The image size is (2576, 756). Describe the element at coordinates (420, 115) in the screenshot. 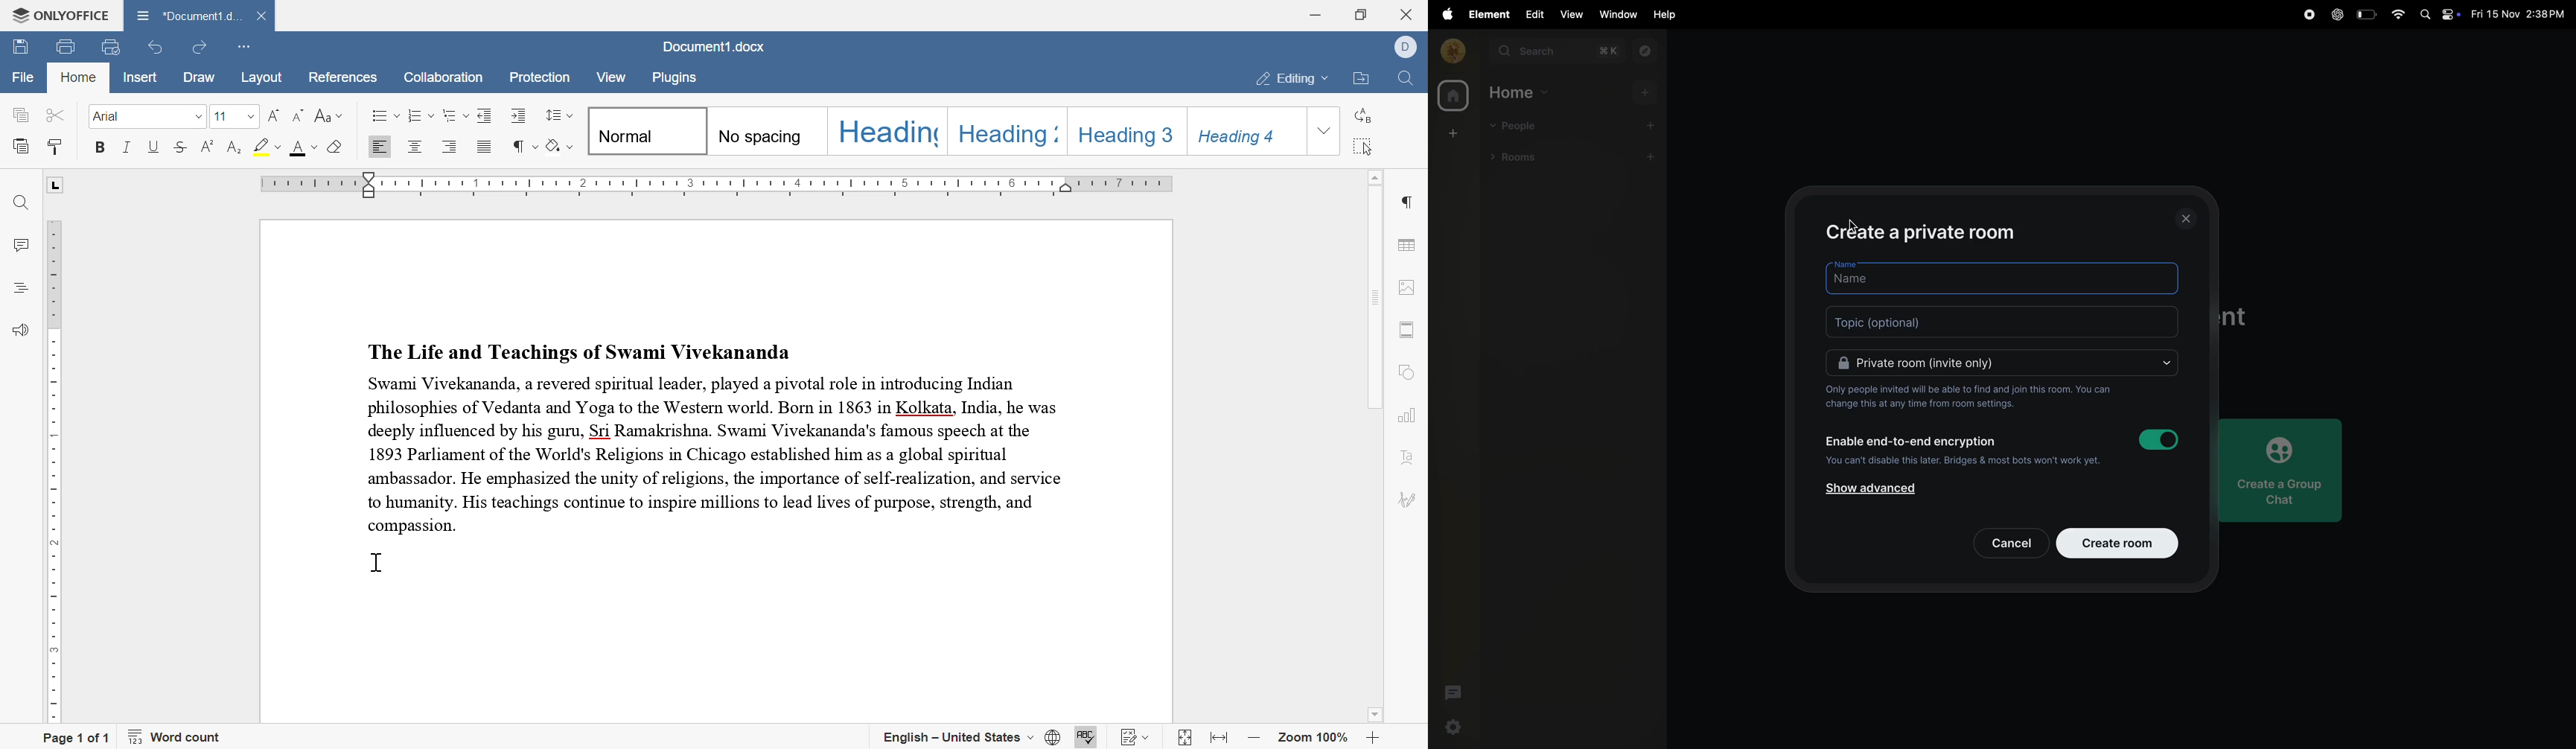

I see `numbering` at that location.